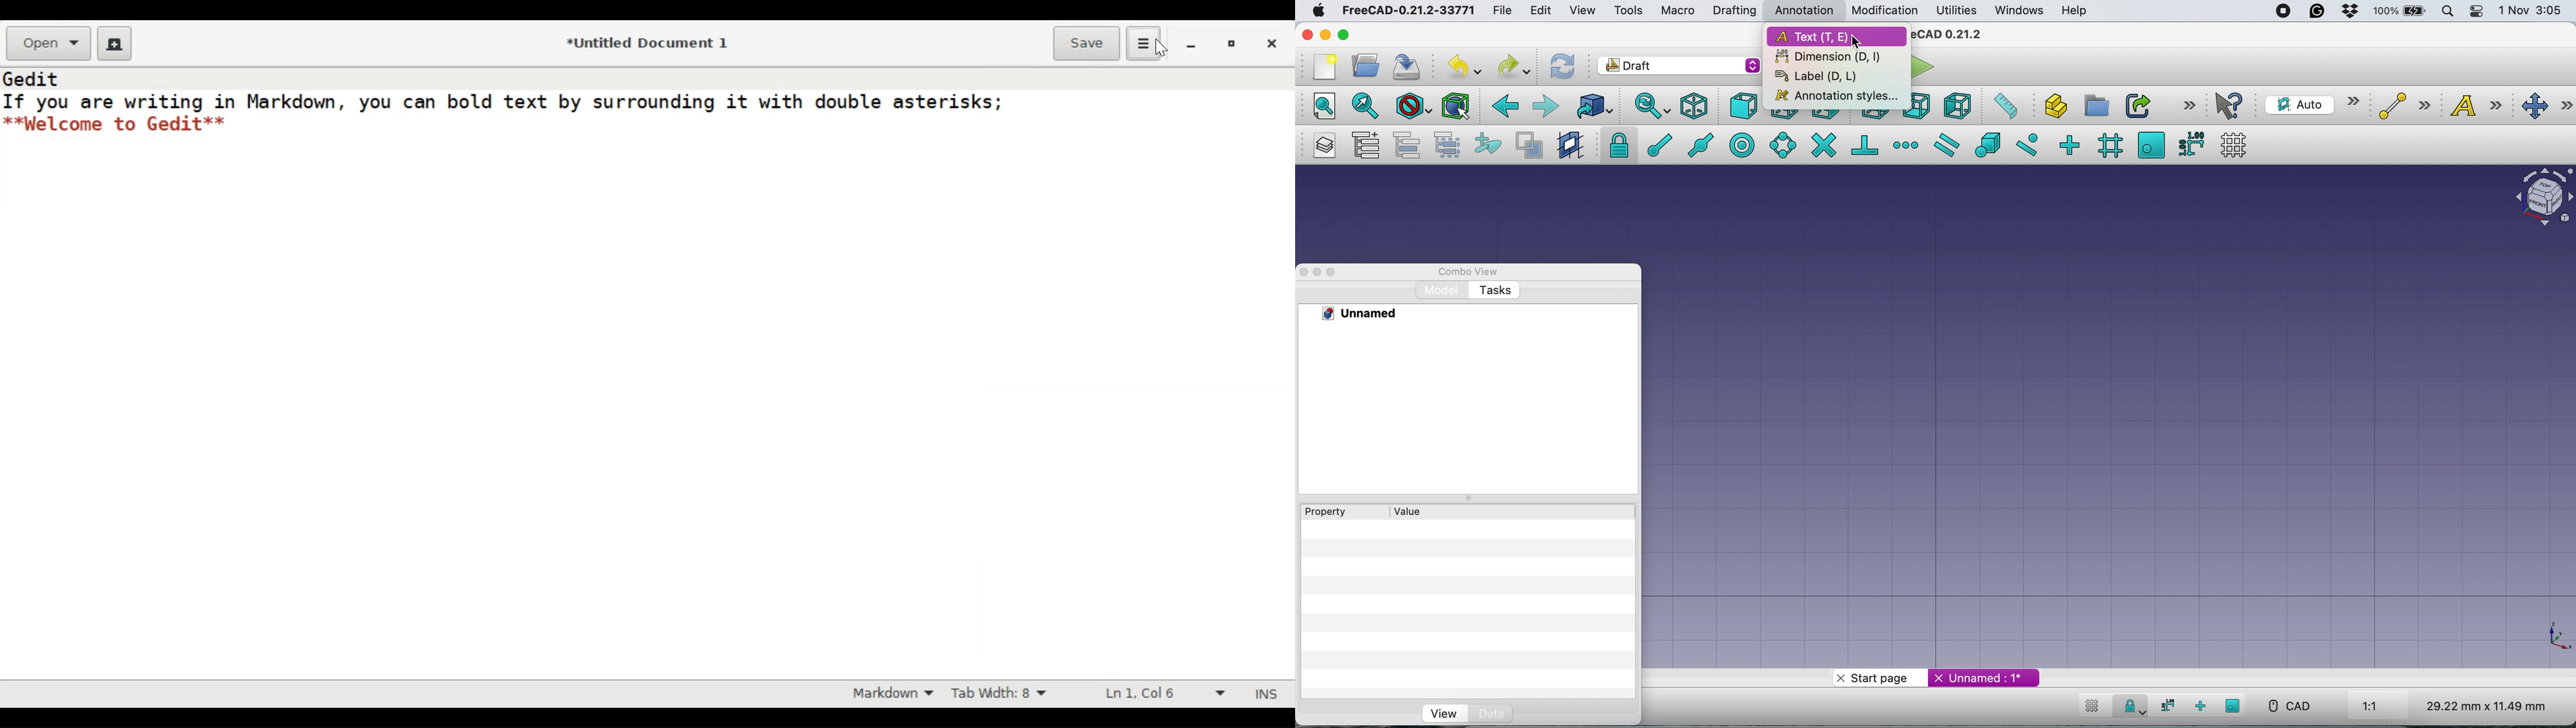 This screenshot has width=2576, height=728. Describe the element at coordinates (1457, 105) in the screenshot. I see `Selection filter` at that location.